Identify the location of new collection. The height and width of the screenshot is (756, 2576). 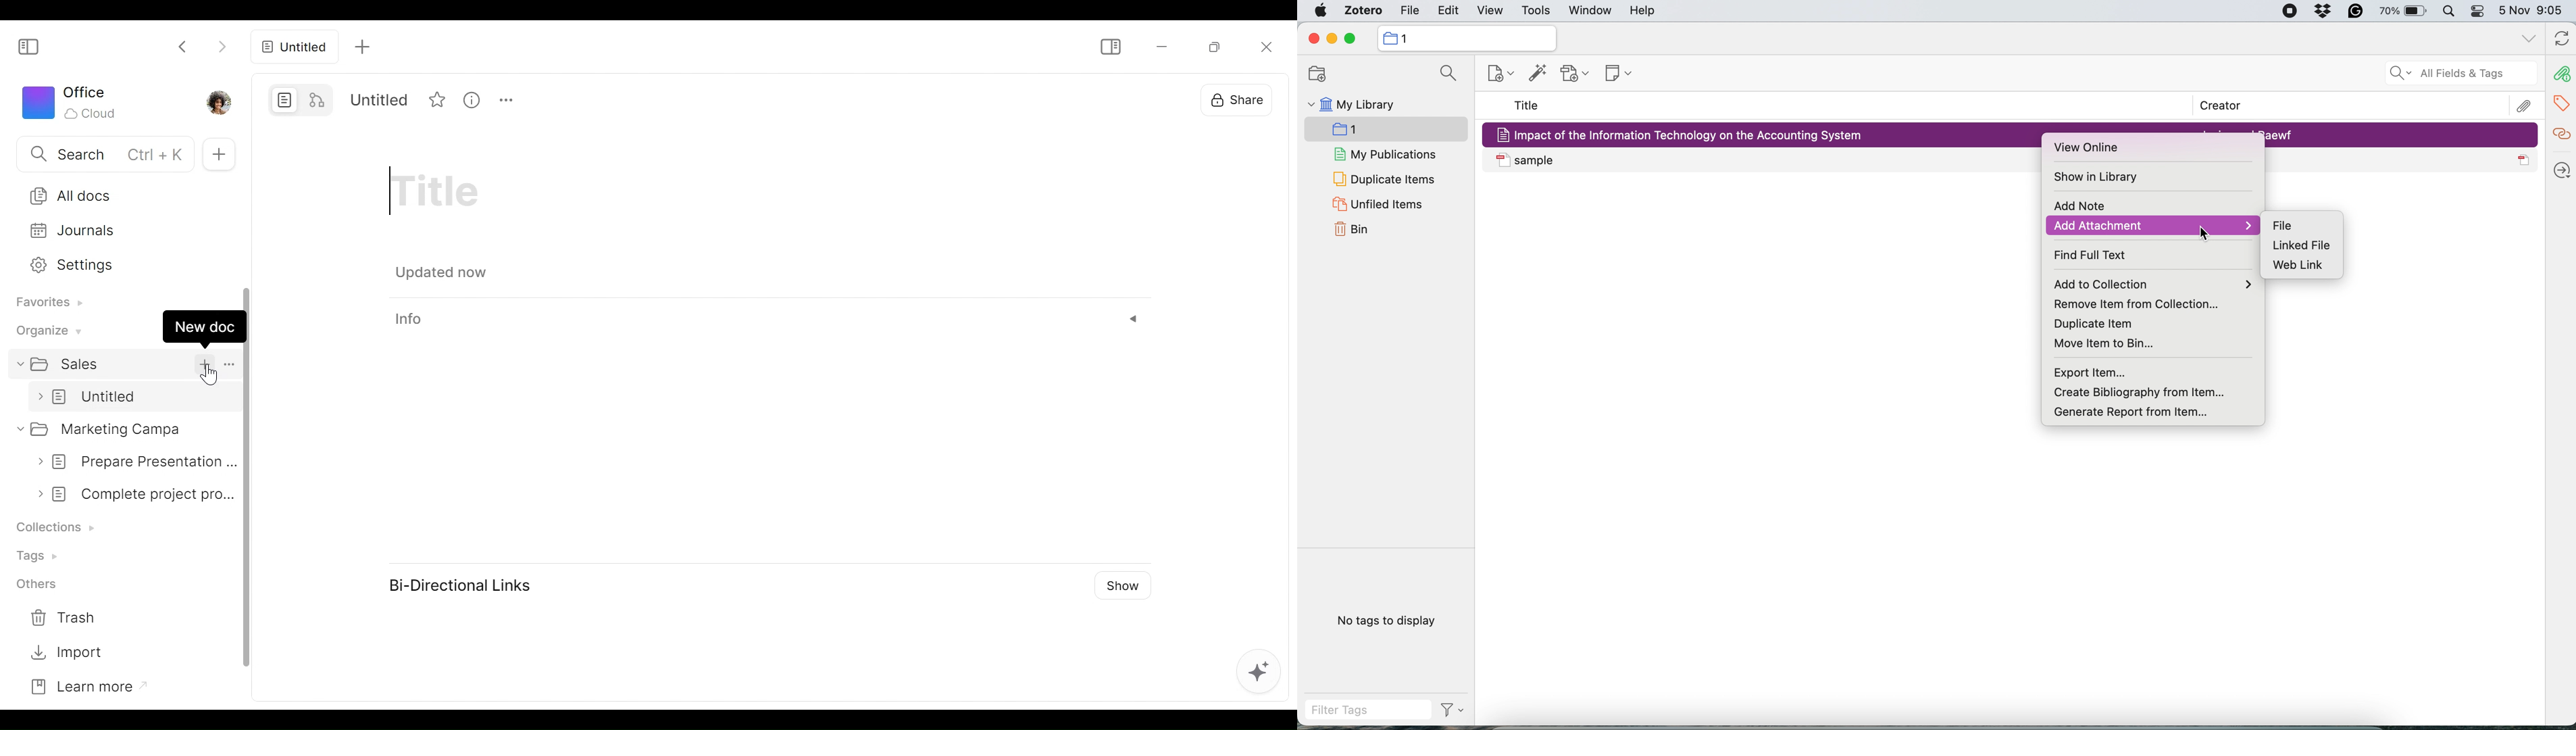
(1314, 74).